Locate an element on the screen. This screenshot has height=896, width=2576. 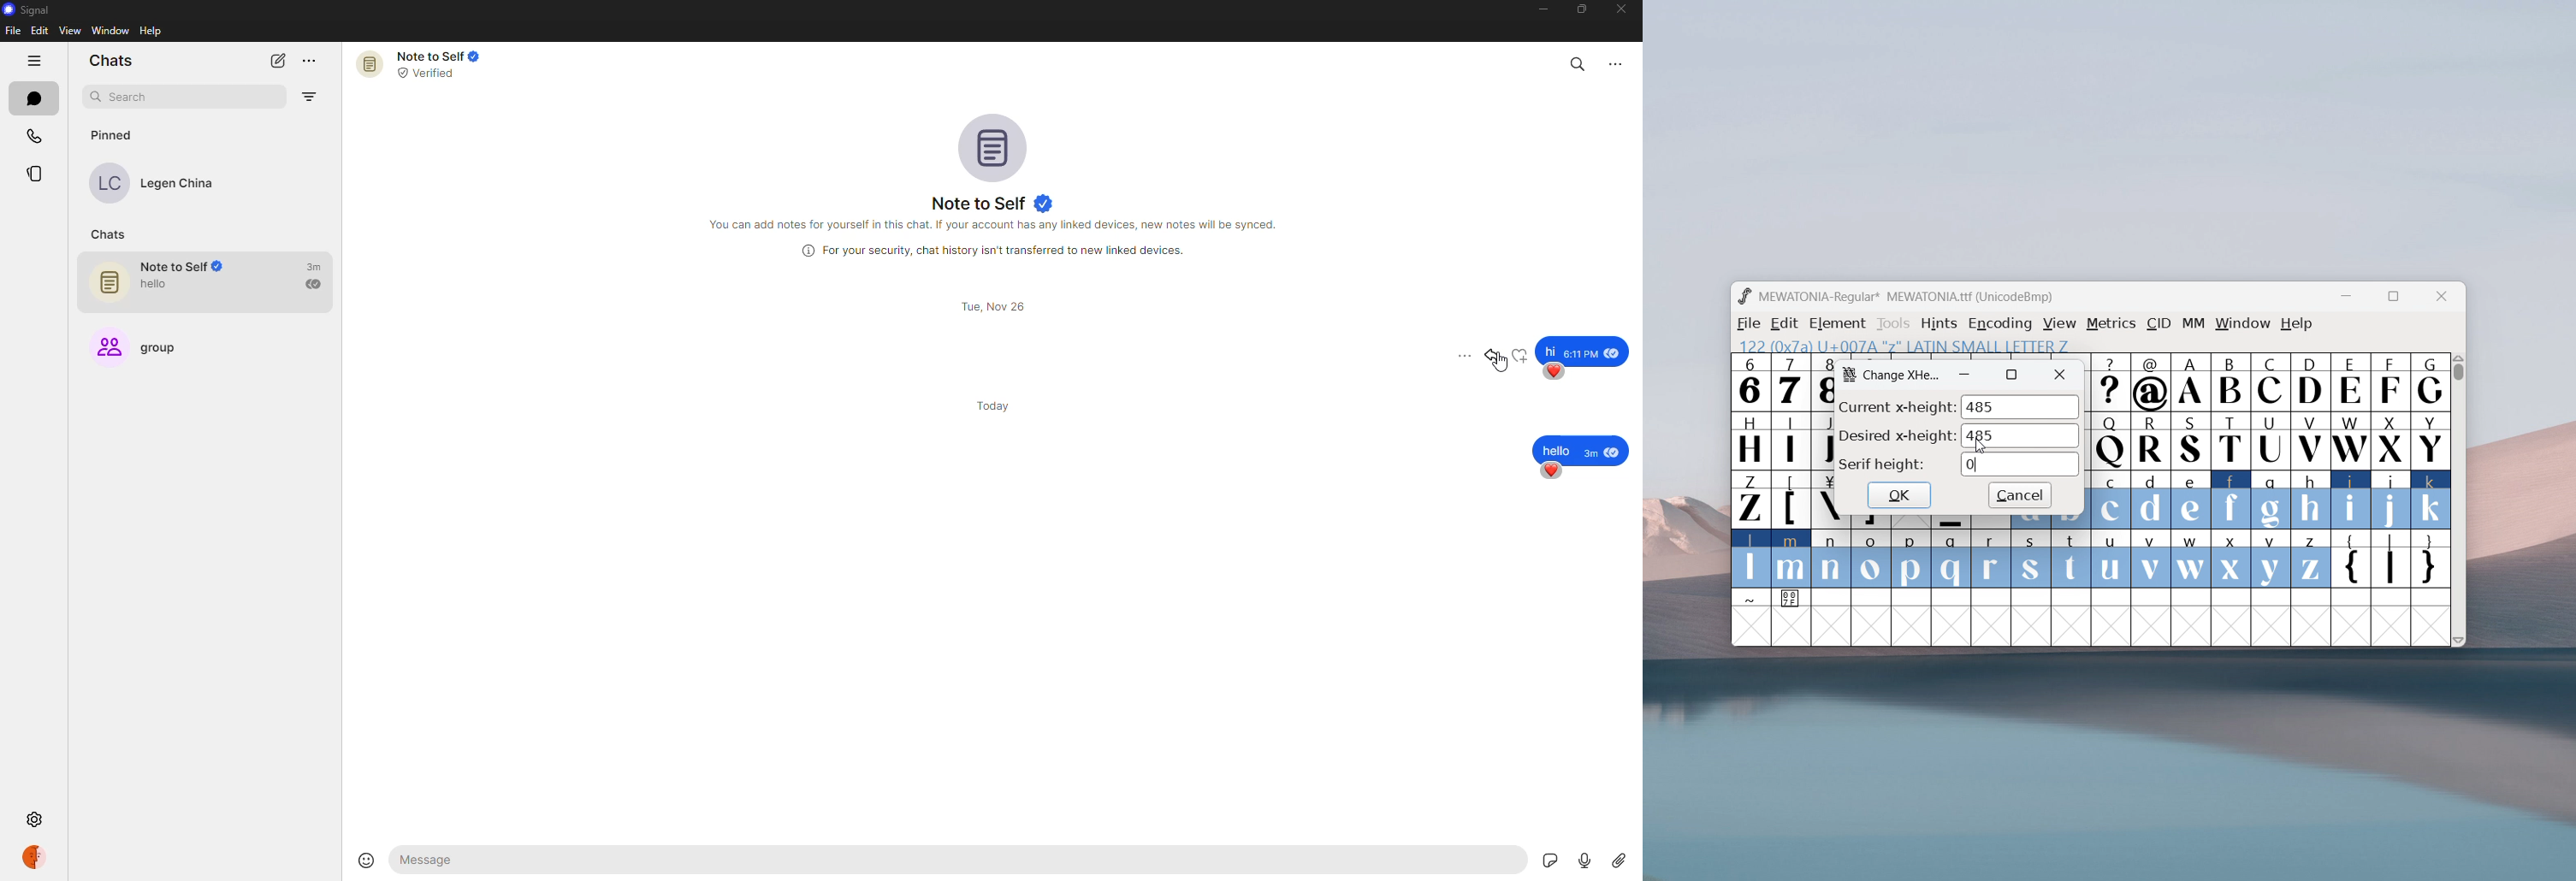
U is located at coordinates (2271, 440).